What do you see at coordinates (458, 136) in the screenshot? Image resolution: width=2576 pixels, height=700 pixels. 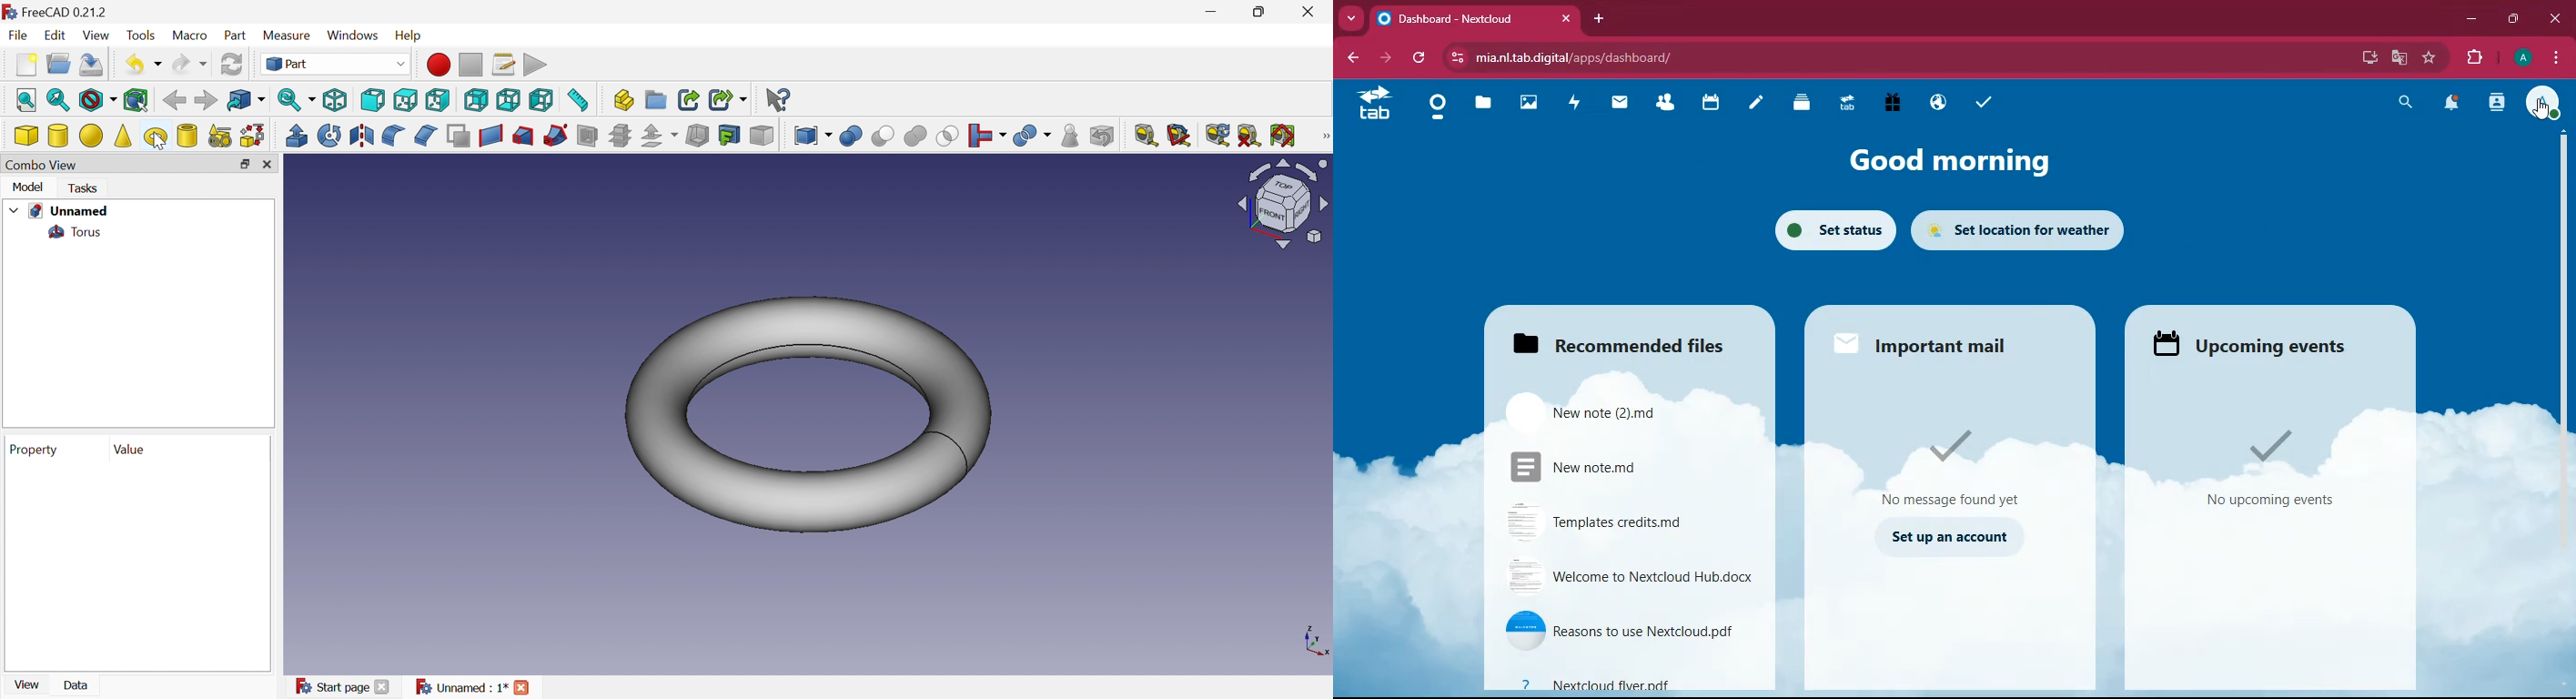 I see `Make face from wires` at bounding box center [458, 136].